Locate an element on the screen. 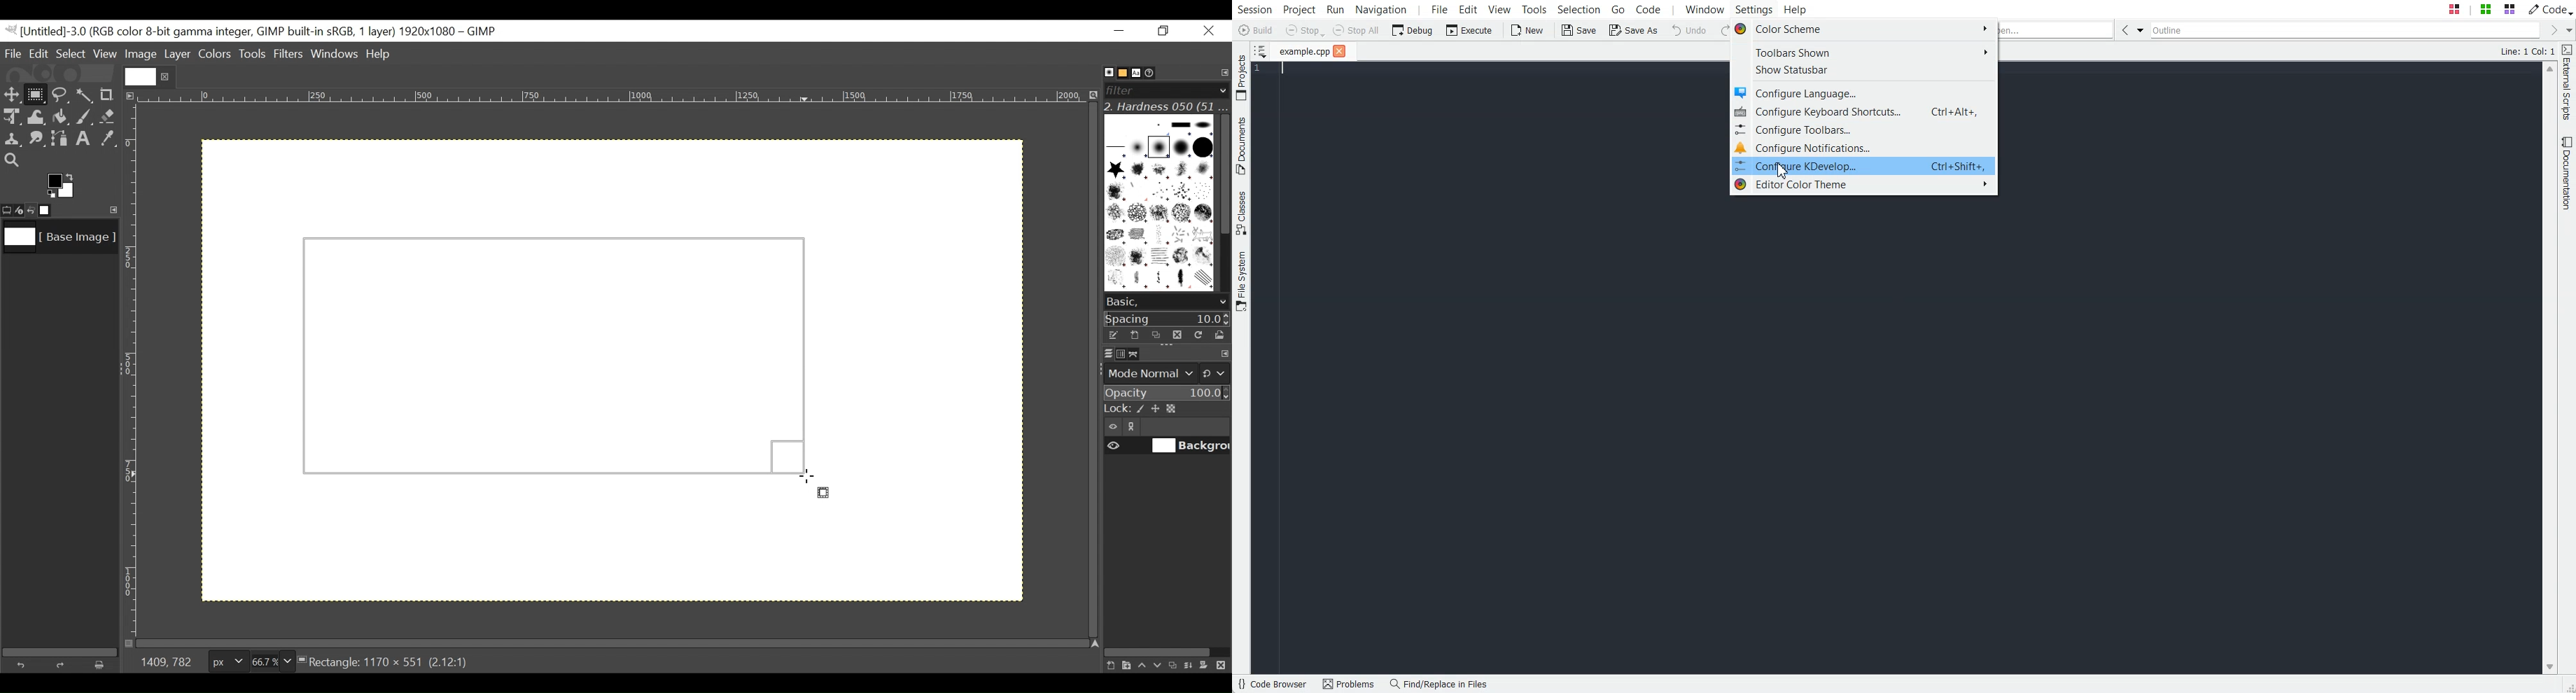  Spacing is located at coordinates (1167, 318).